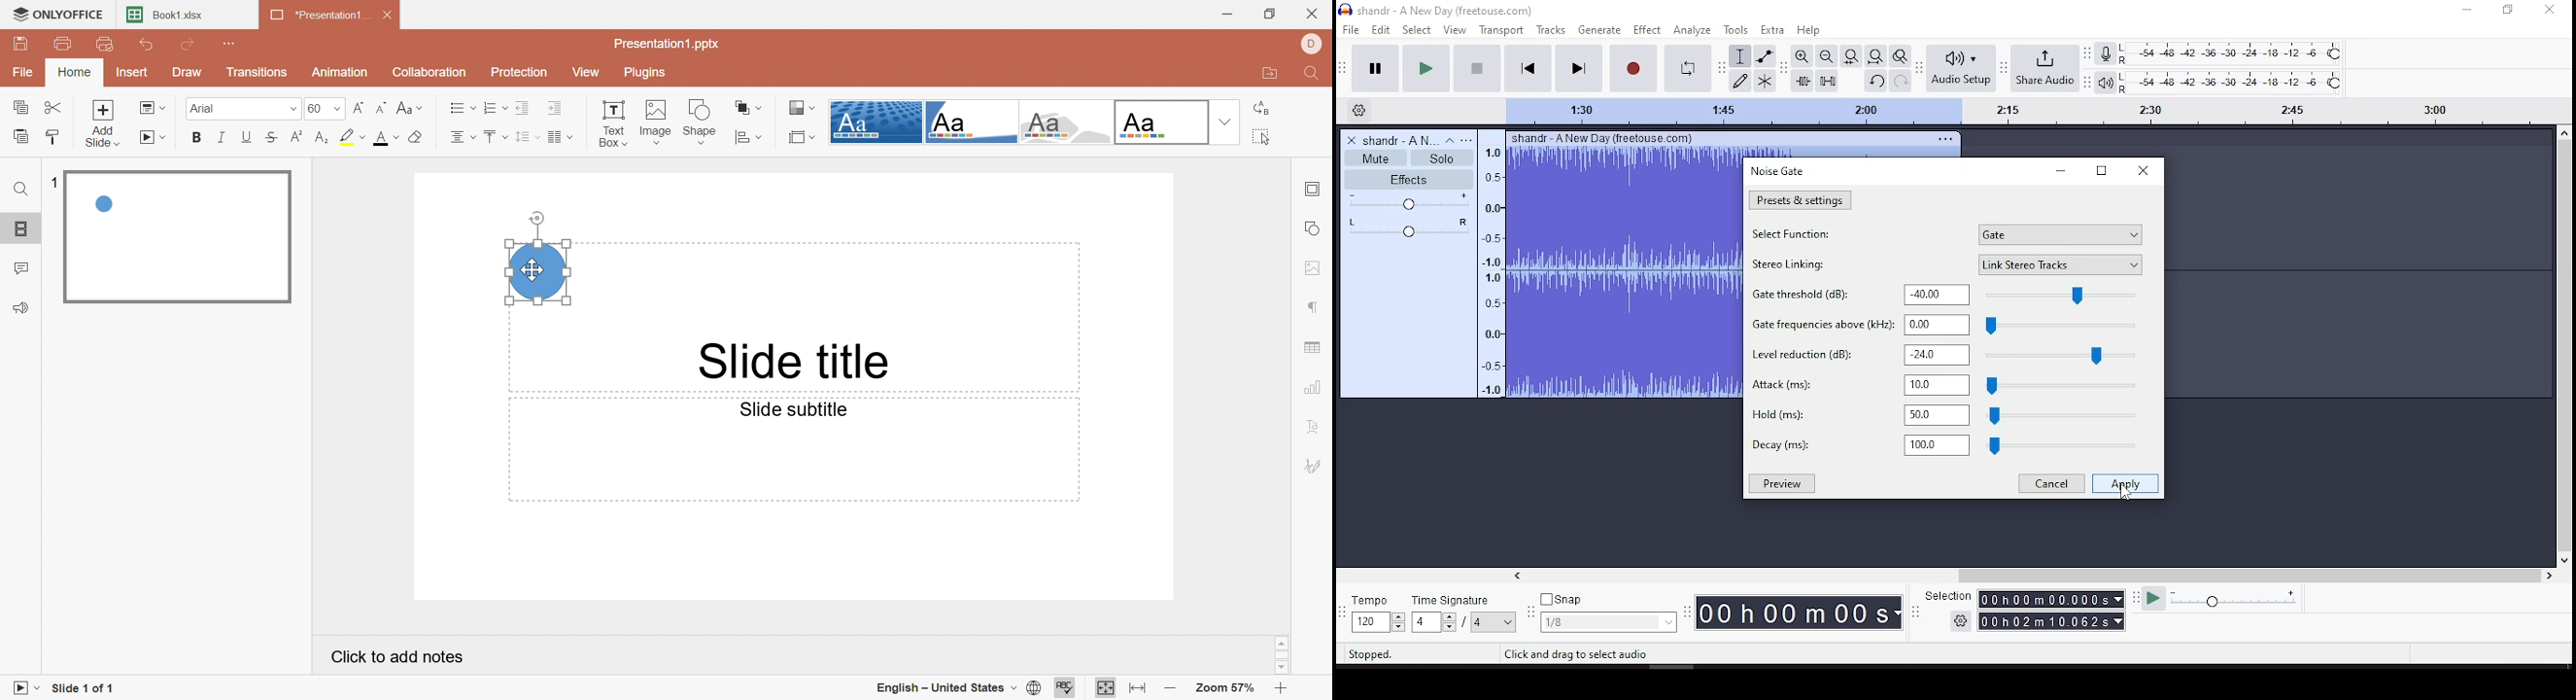 Image resolution: width=2576 pixels, height=700 pixels. What do you see at coordinates (1225, 688) in the screenshot?
I see `Zoom 57%` at bounding box center [1225, 688].